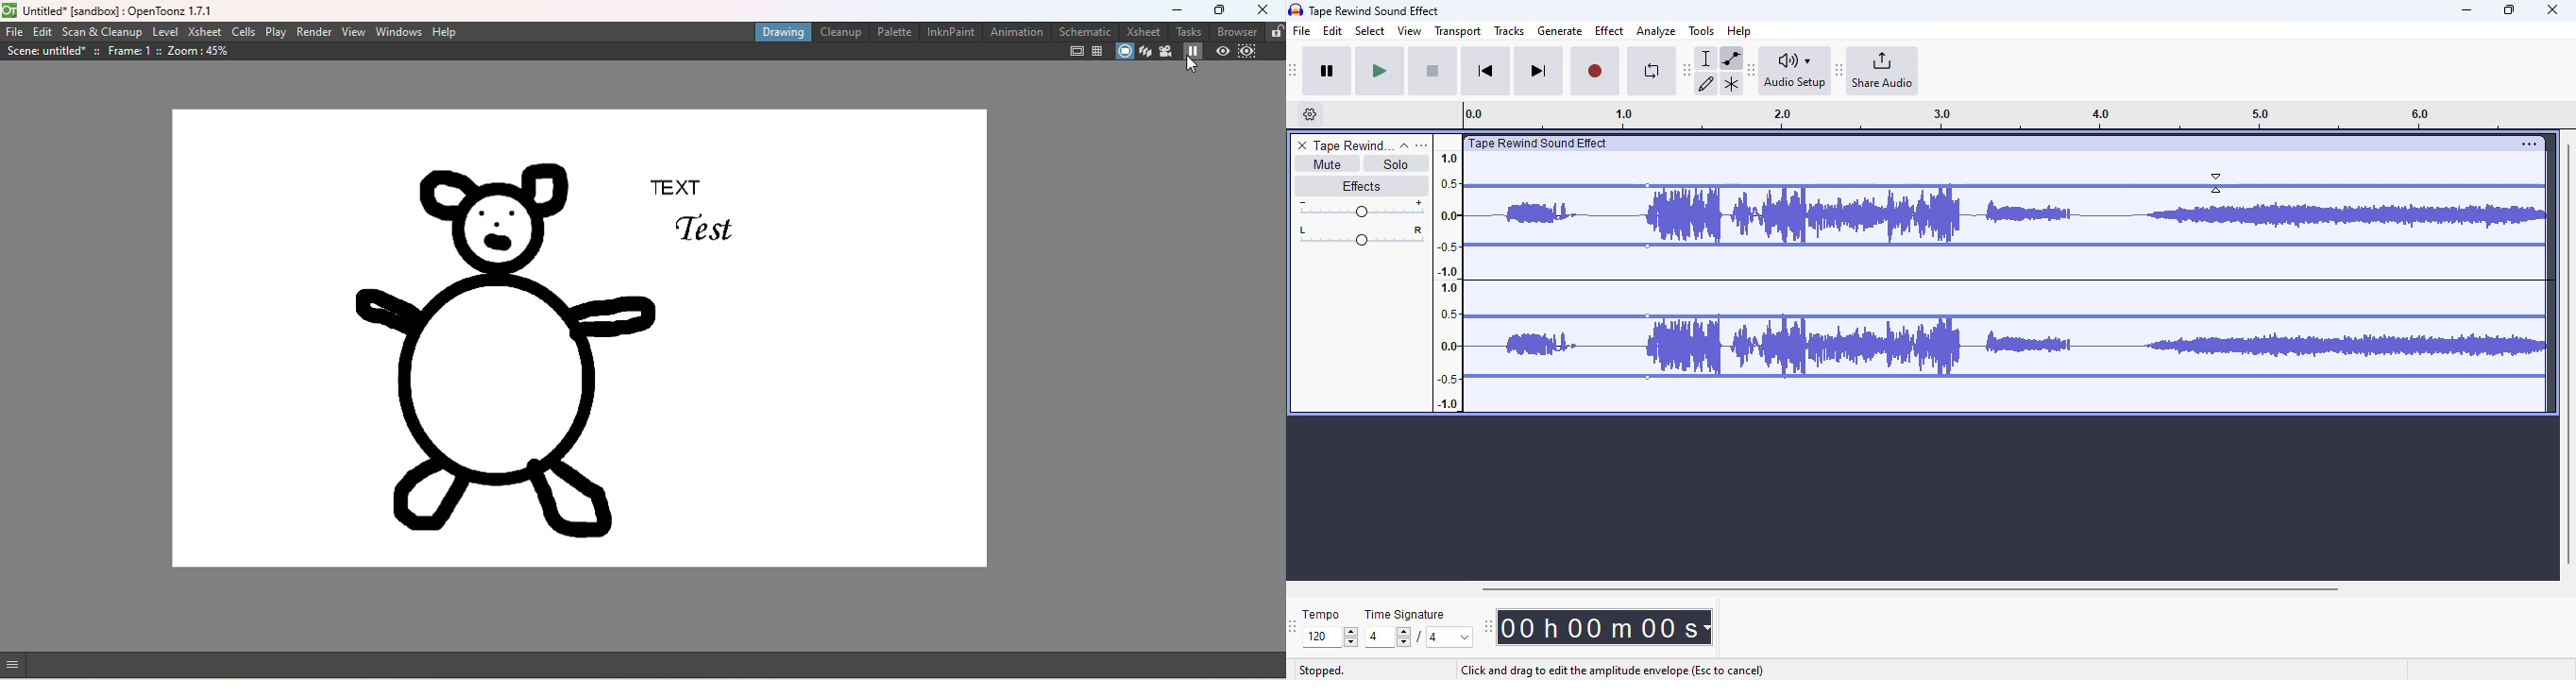  I want to click on draw tool, so click(1707, 83).